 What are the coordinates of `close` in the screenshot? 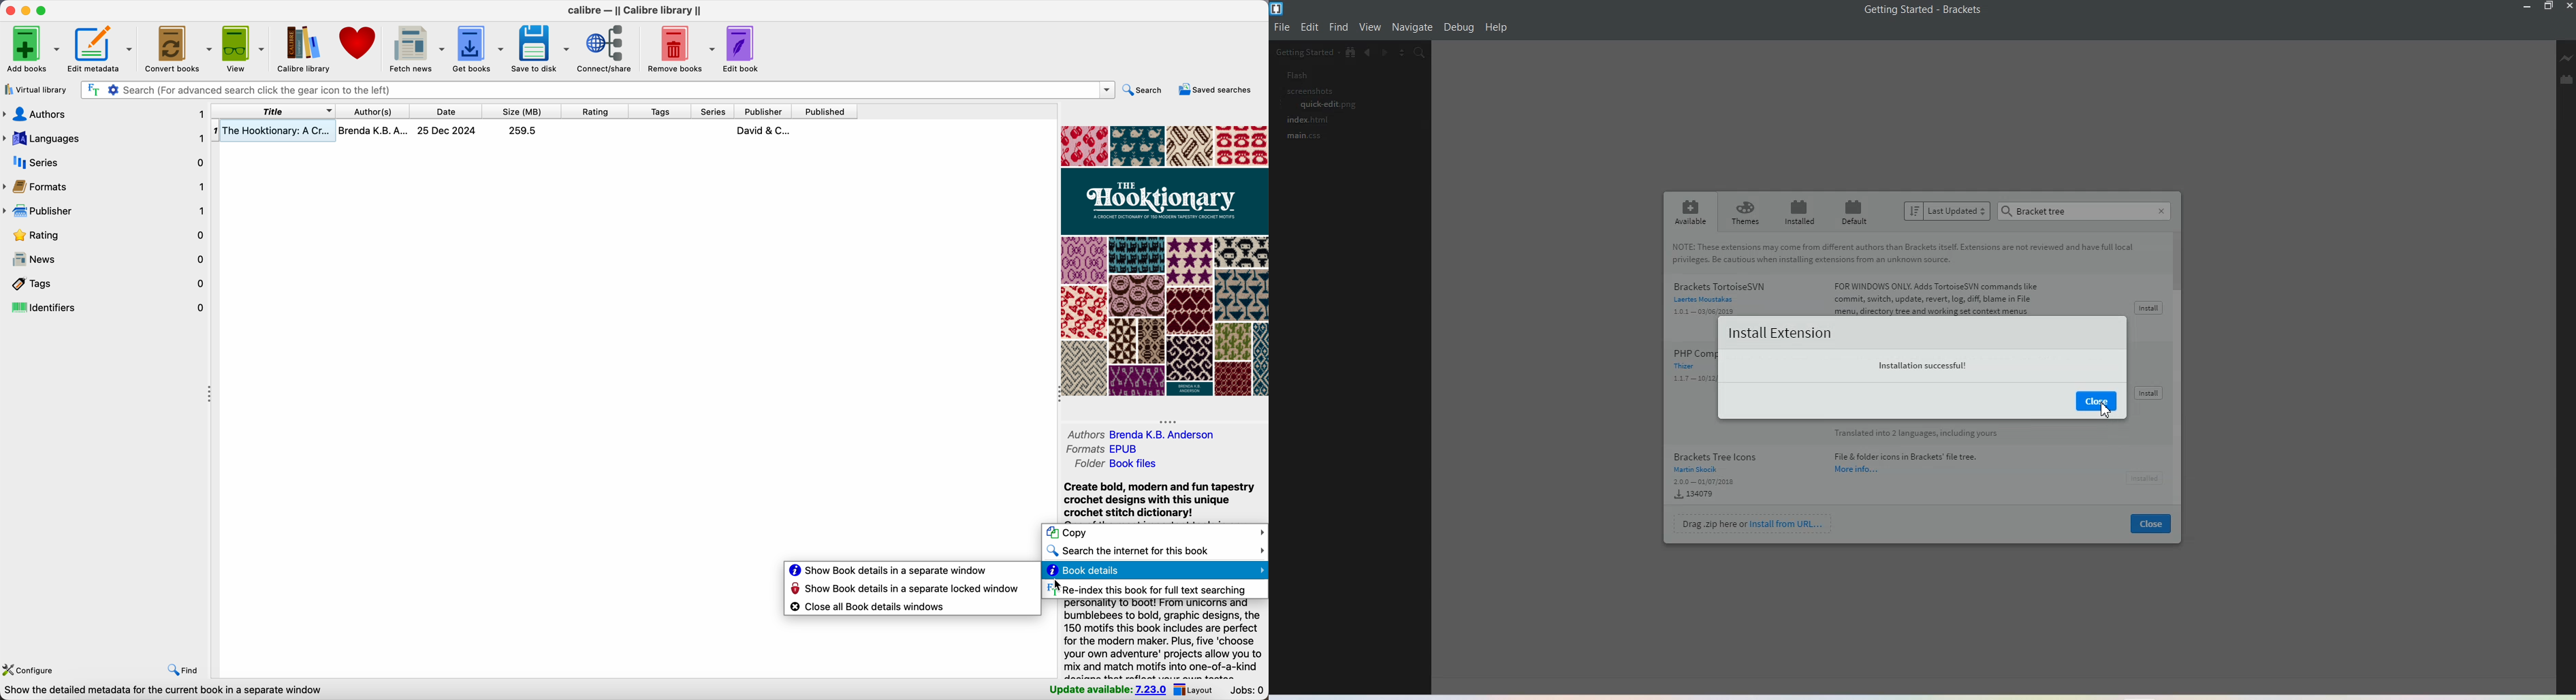 It's located at (8, 11).